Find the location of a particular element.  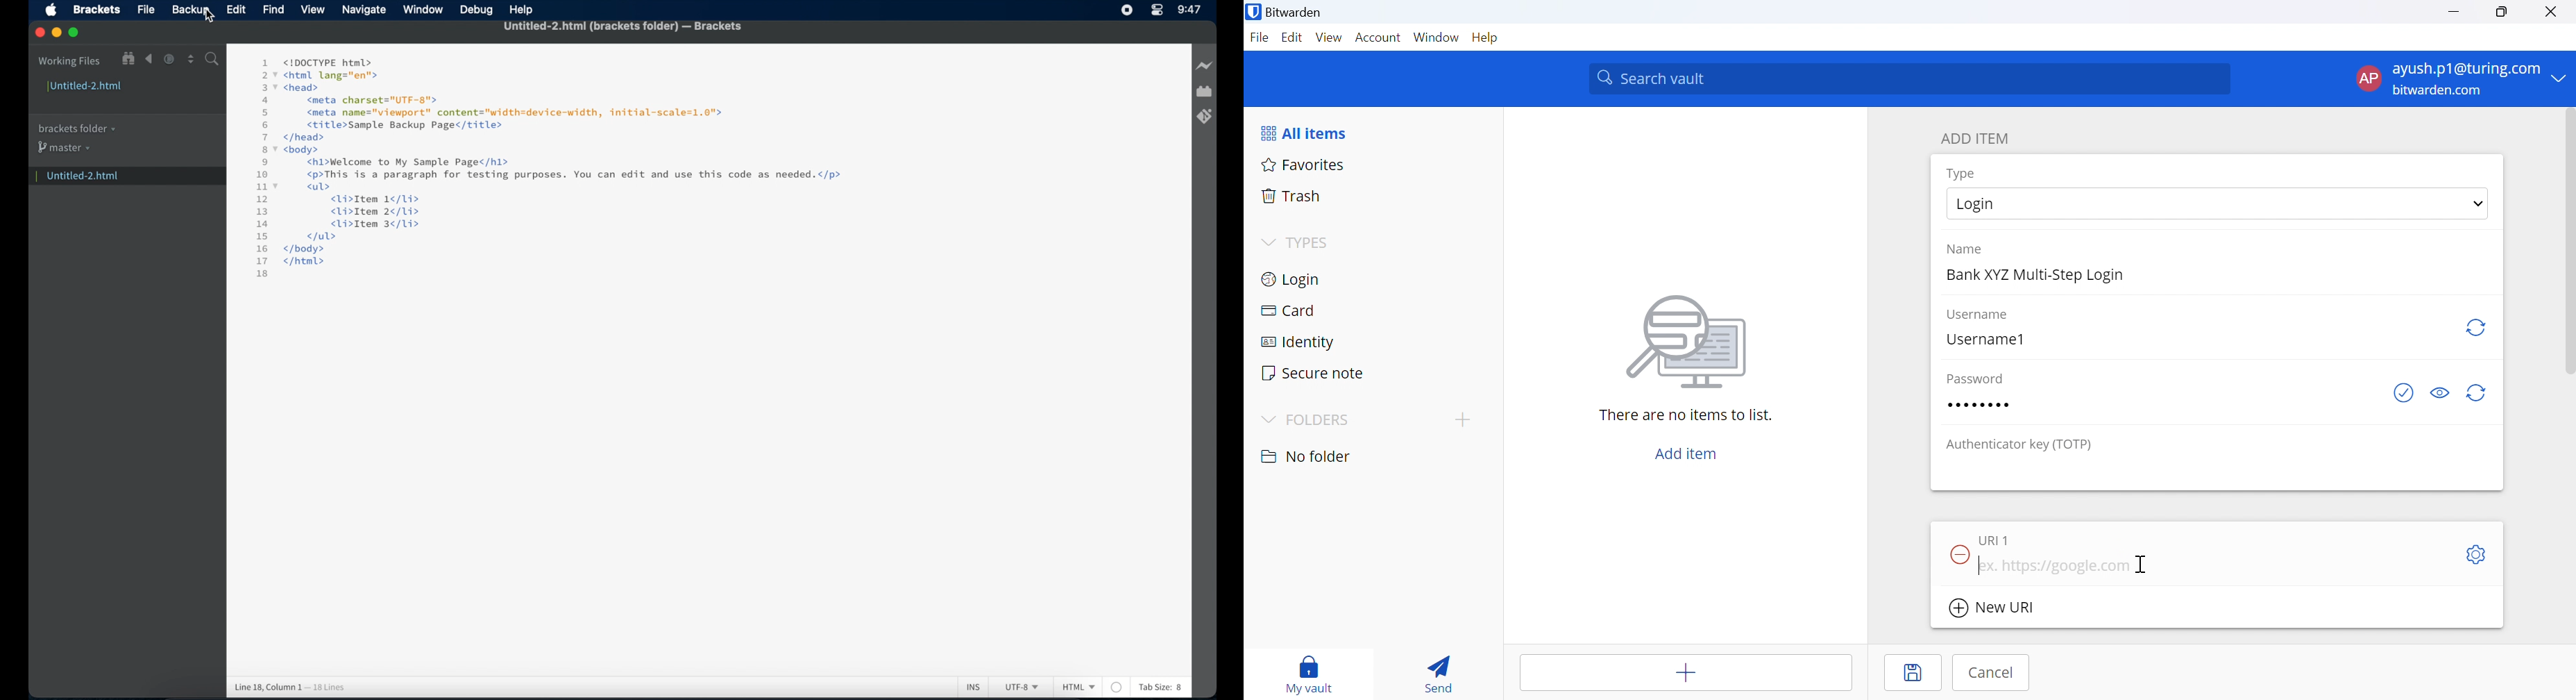

edit is located at coordinates (236, 10).